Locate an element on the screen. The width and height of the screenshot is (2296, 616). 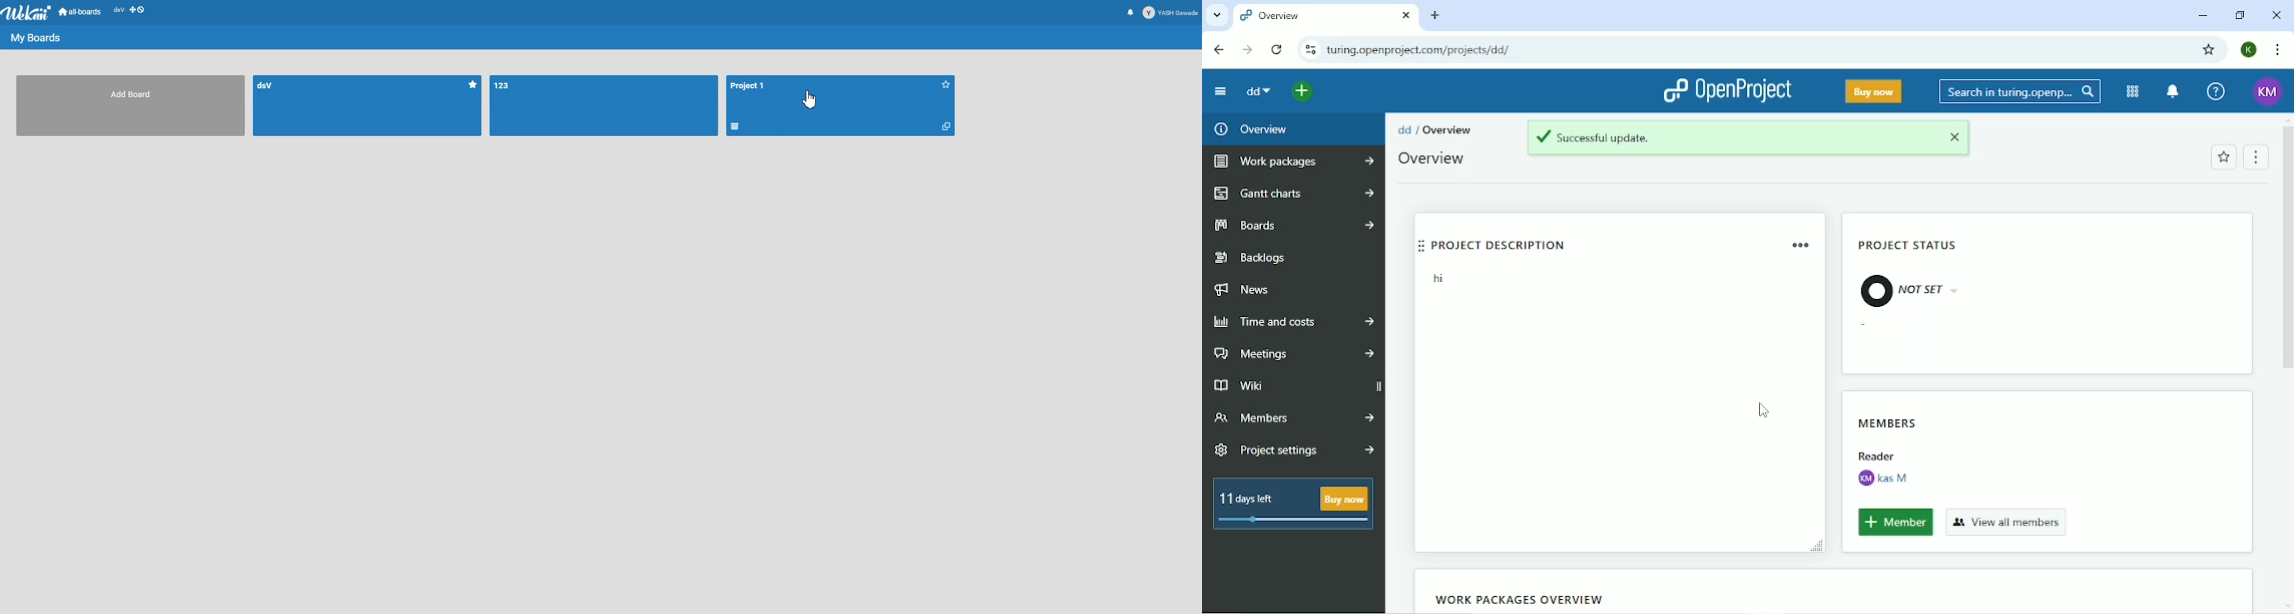
New tab is located at coordinates (1436, 15).